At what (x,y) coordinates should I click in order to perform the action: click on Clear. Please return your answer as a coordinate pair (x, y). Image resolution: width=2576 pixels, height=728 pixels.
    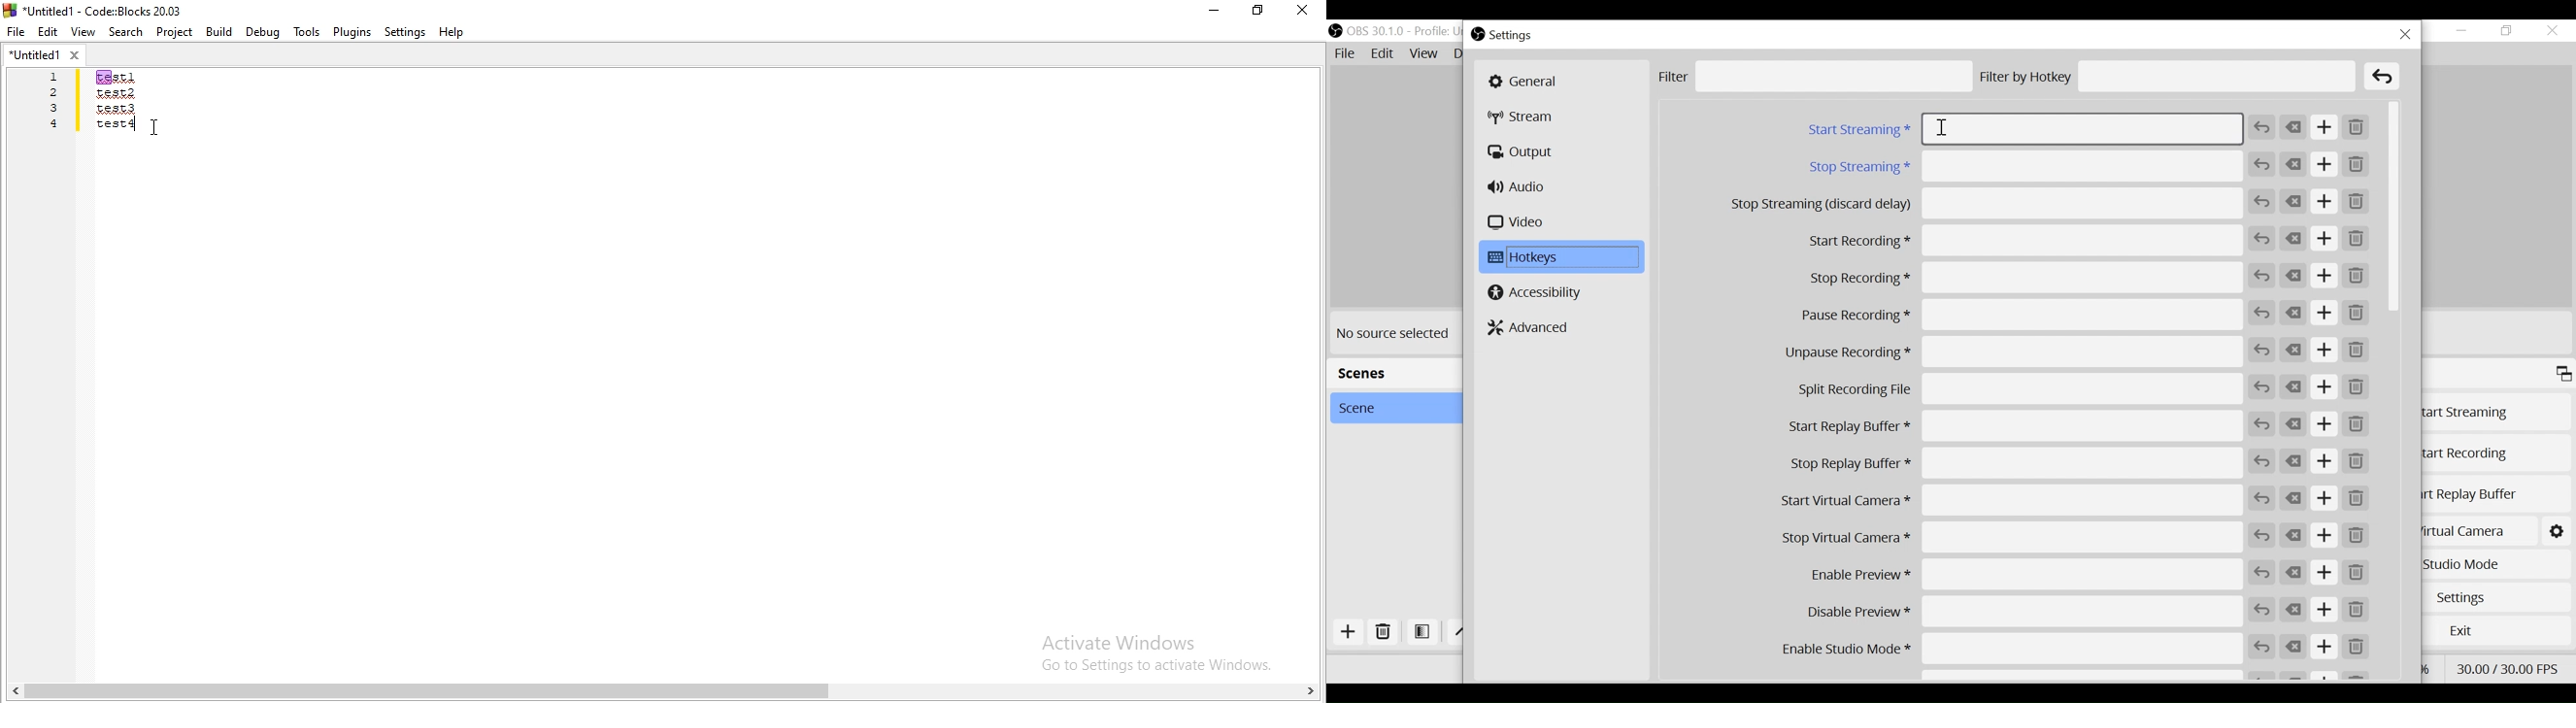
    Looking at the image, I should click on (2294, 238).